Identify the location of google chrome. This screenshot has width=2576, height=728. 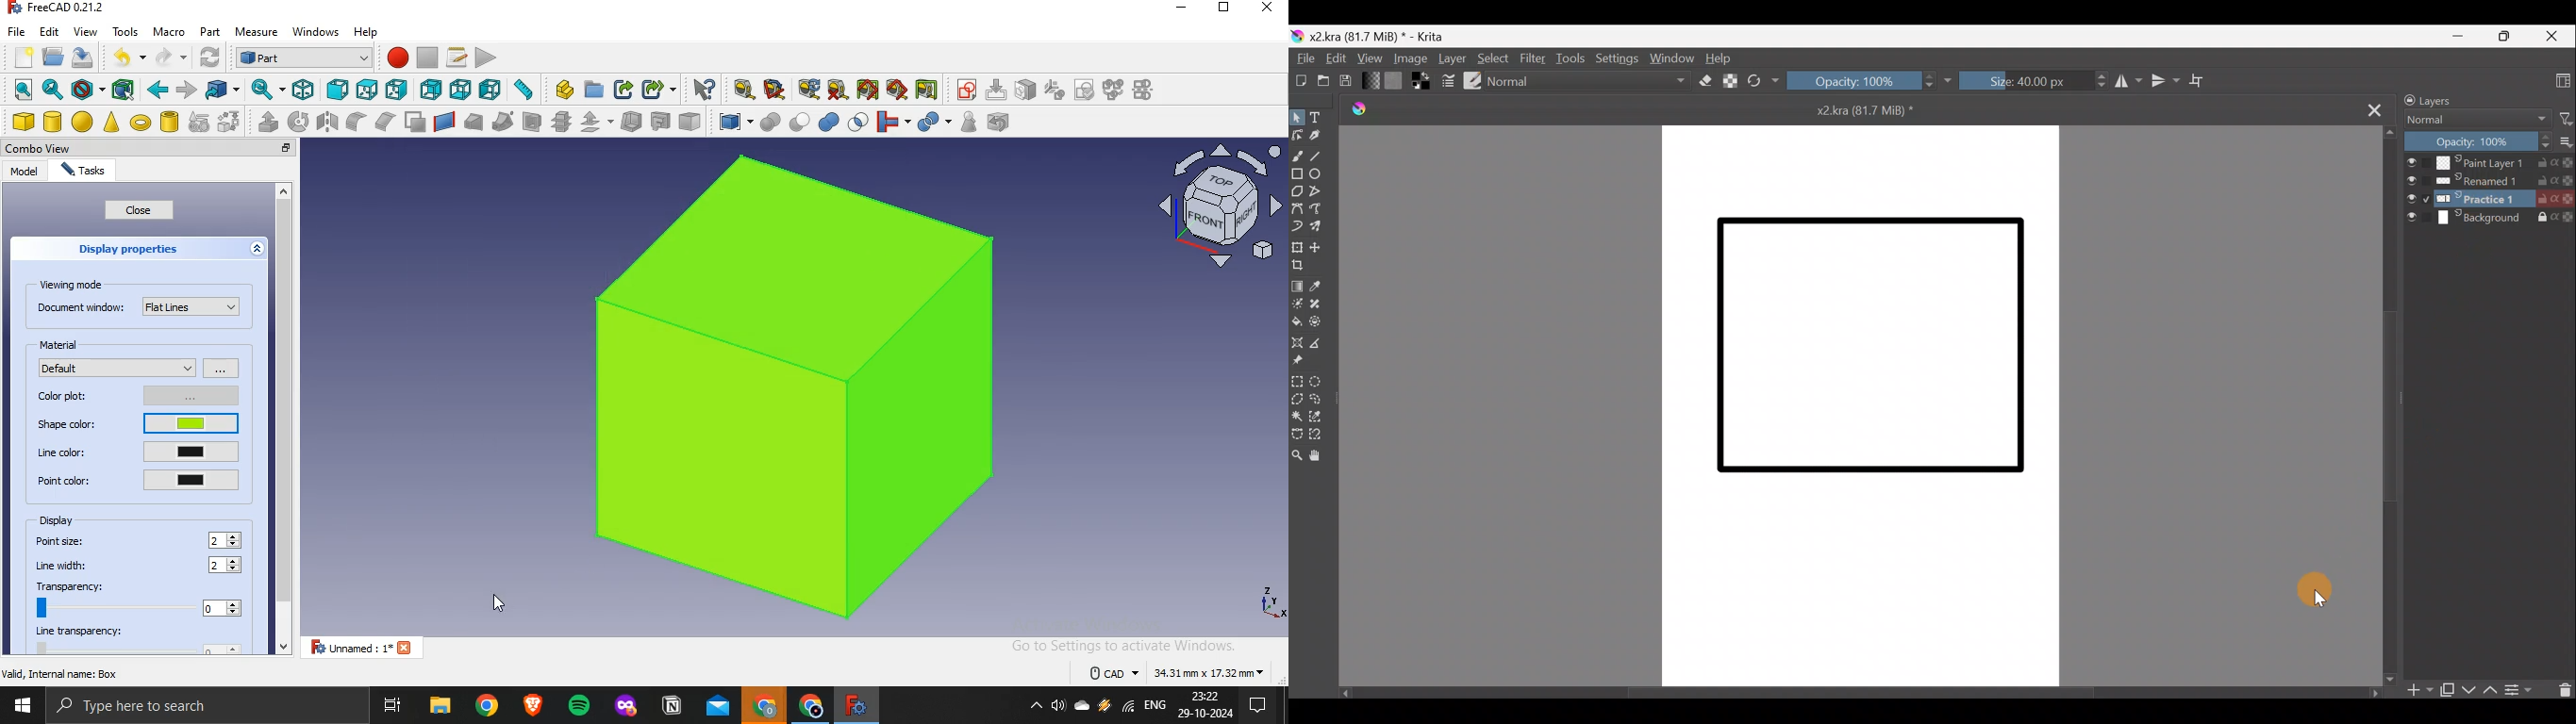
(807, 707).